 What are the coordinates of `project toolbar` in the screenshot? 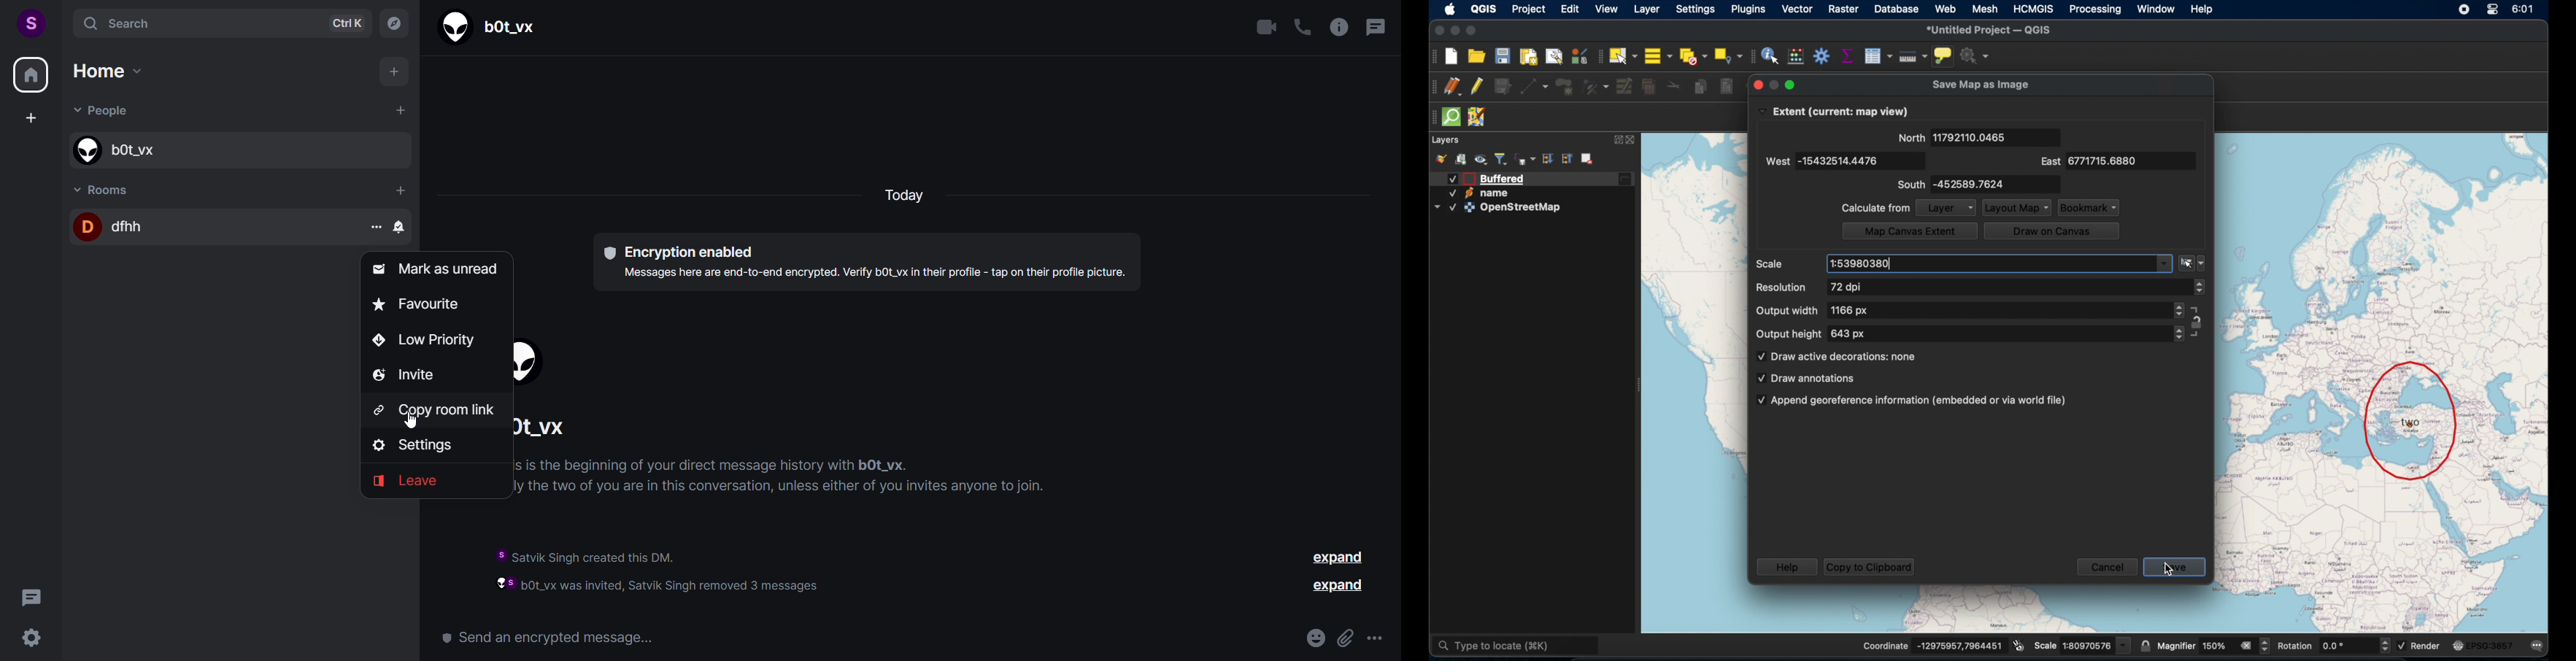 It's located at (1433, 56).